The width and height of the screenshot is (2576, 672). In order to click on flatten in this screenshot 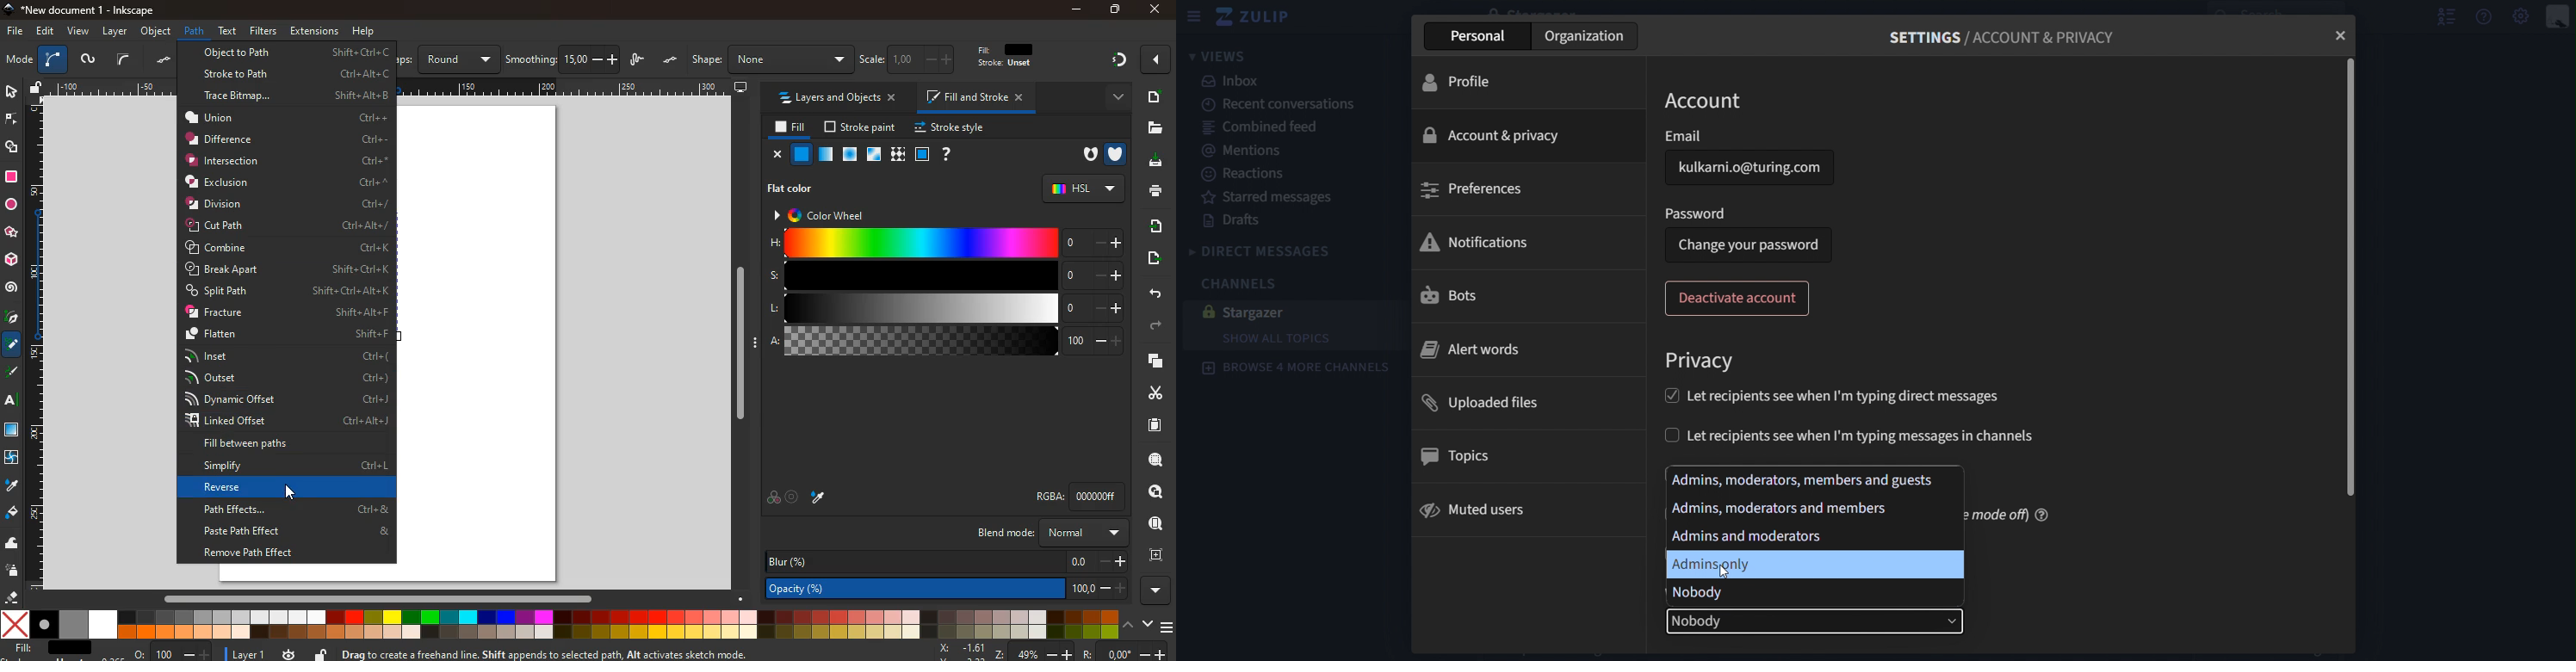, I will do `click(288, 335)`.